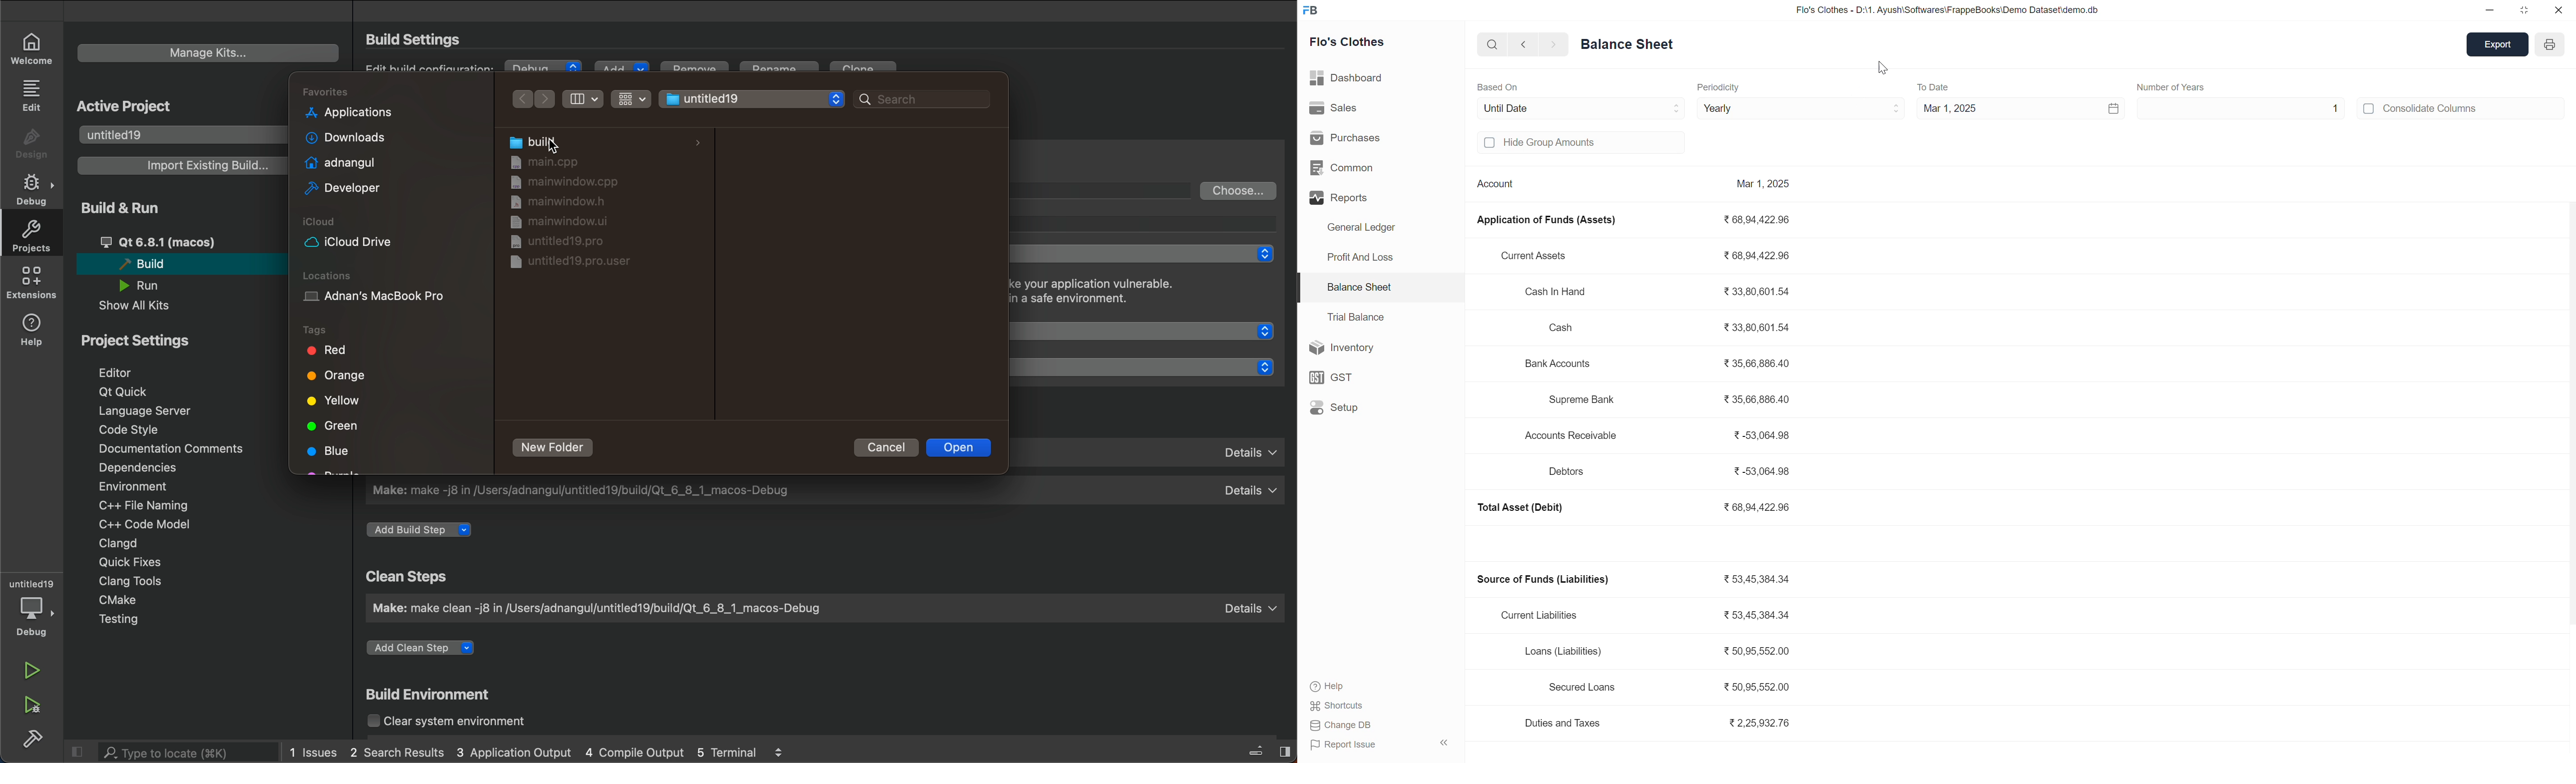 The height and width of the screenshot is (784, 2576). Describe the element at coordinates (124, 601) in the screenshot. I see `cmake` at that location.